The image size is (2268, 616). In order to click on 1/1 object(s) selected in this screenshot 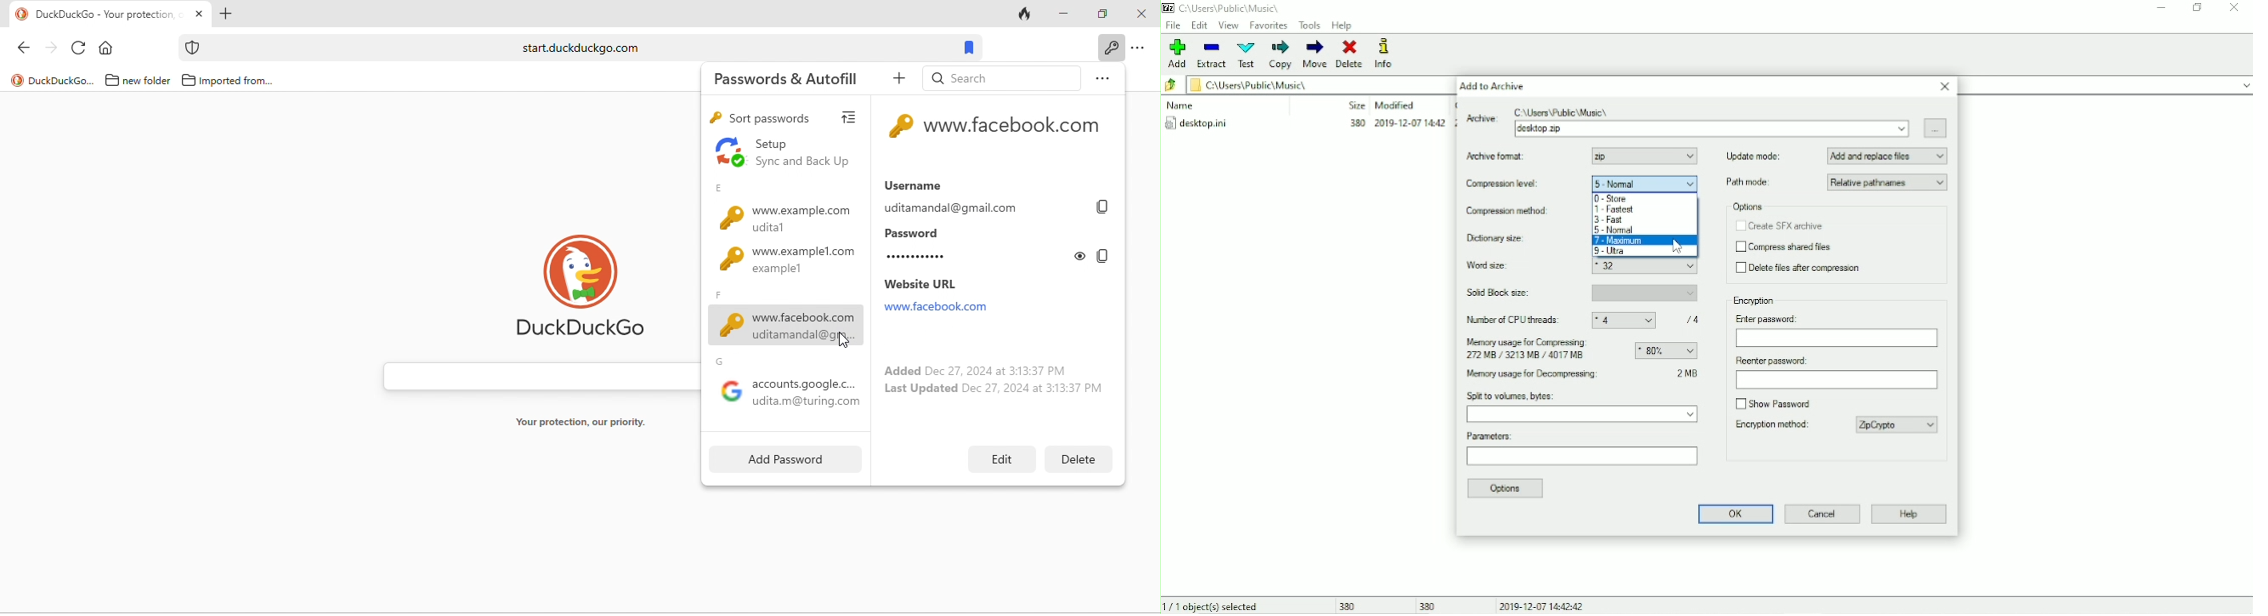, I will do `click(1216, 605)`.